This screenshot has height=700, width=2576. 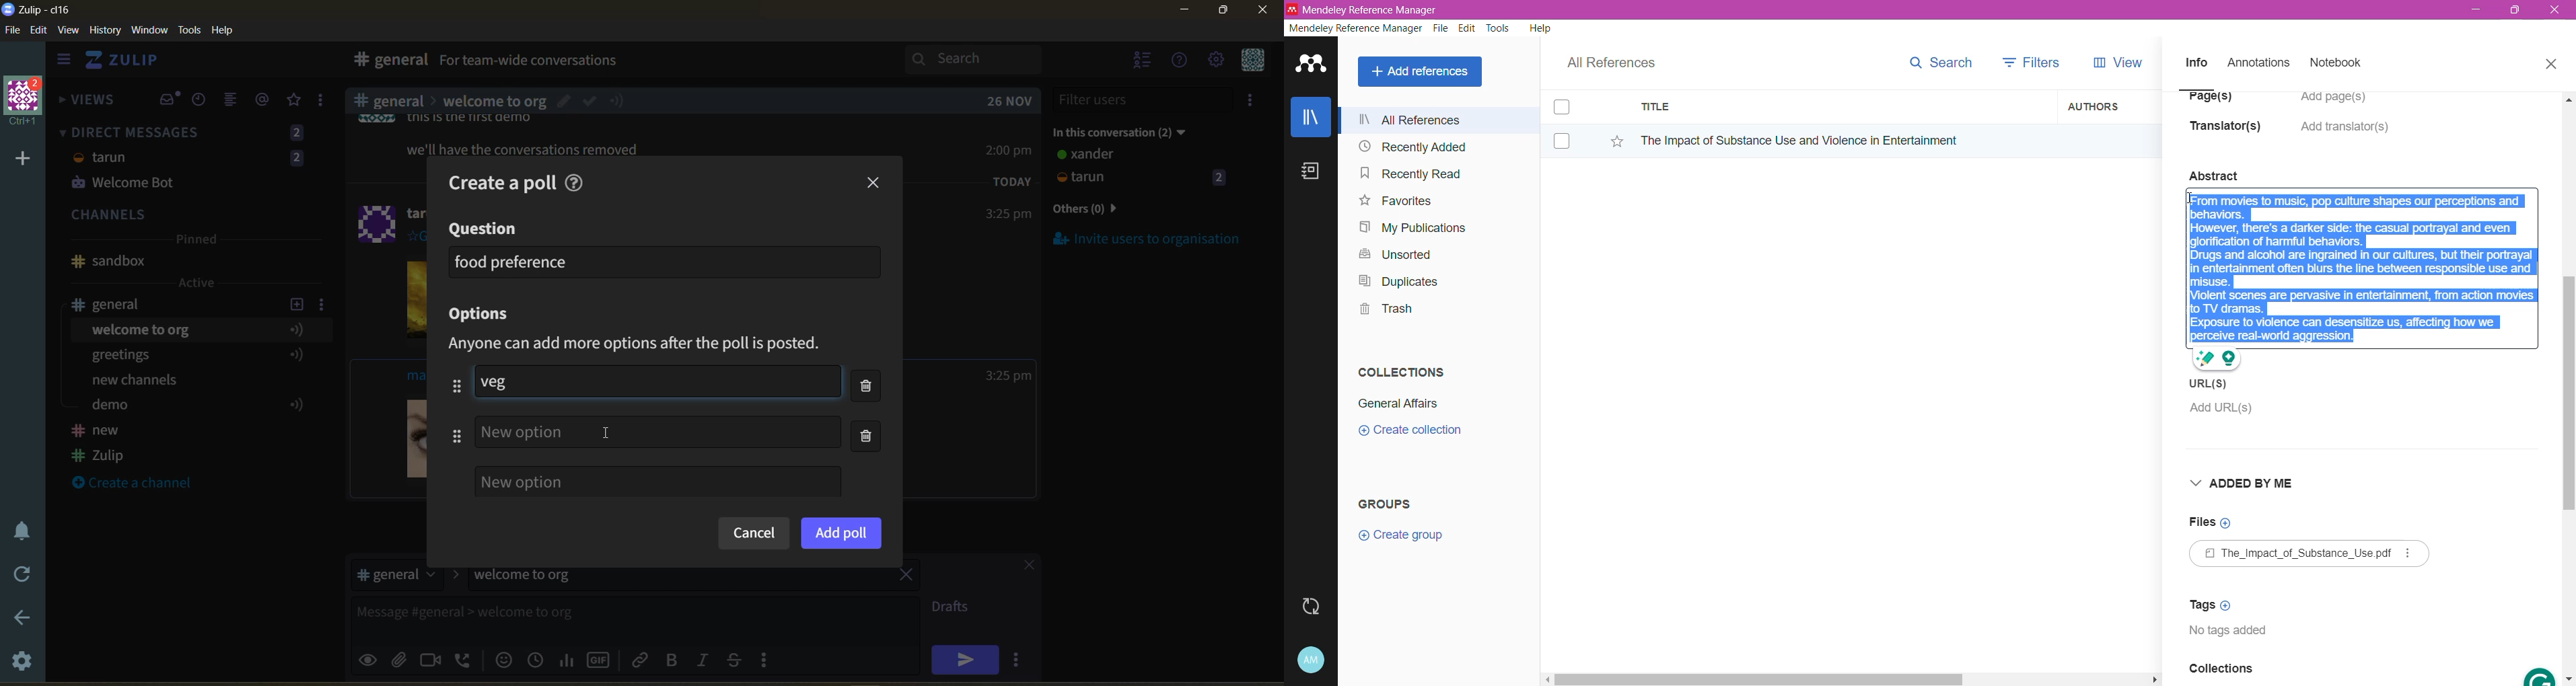 I want to click on Collections, so click(x=1398, y=369).